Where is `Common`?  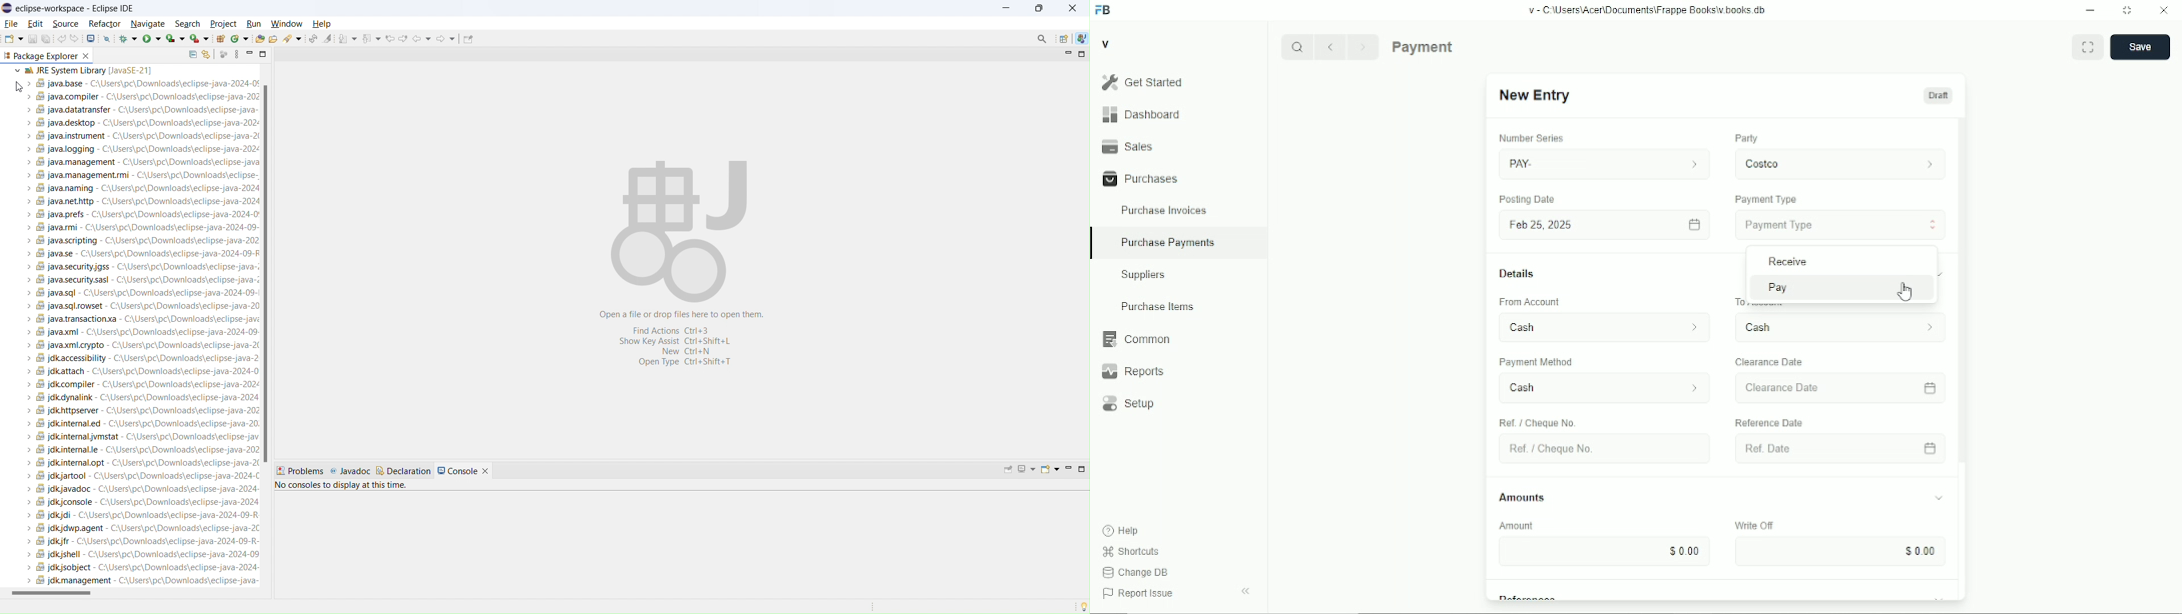
Common is located at coordinates (1179, 339).